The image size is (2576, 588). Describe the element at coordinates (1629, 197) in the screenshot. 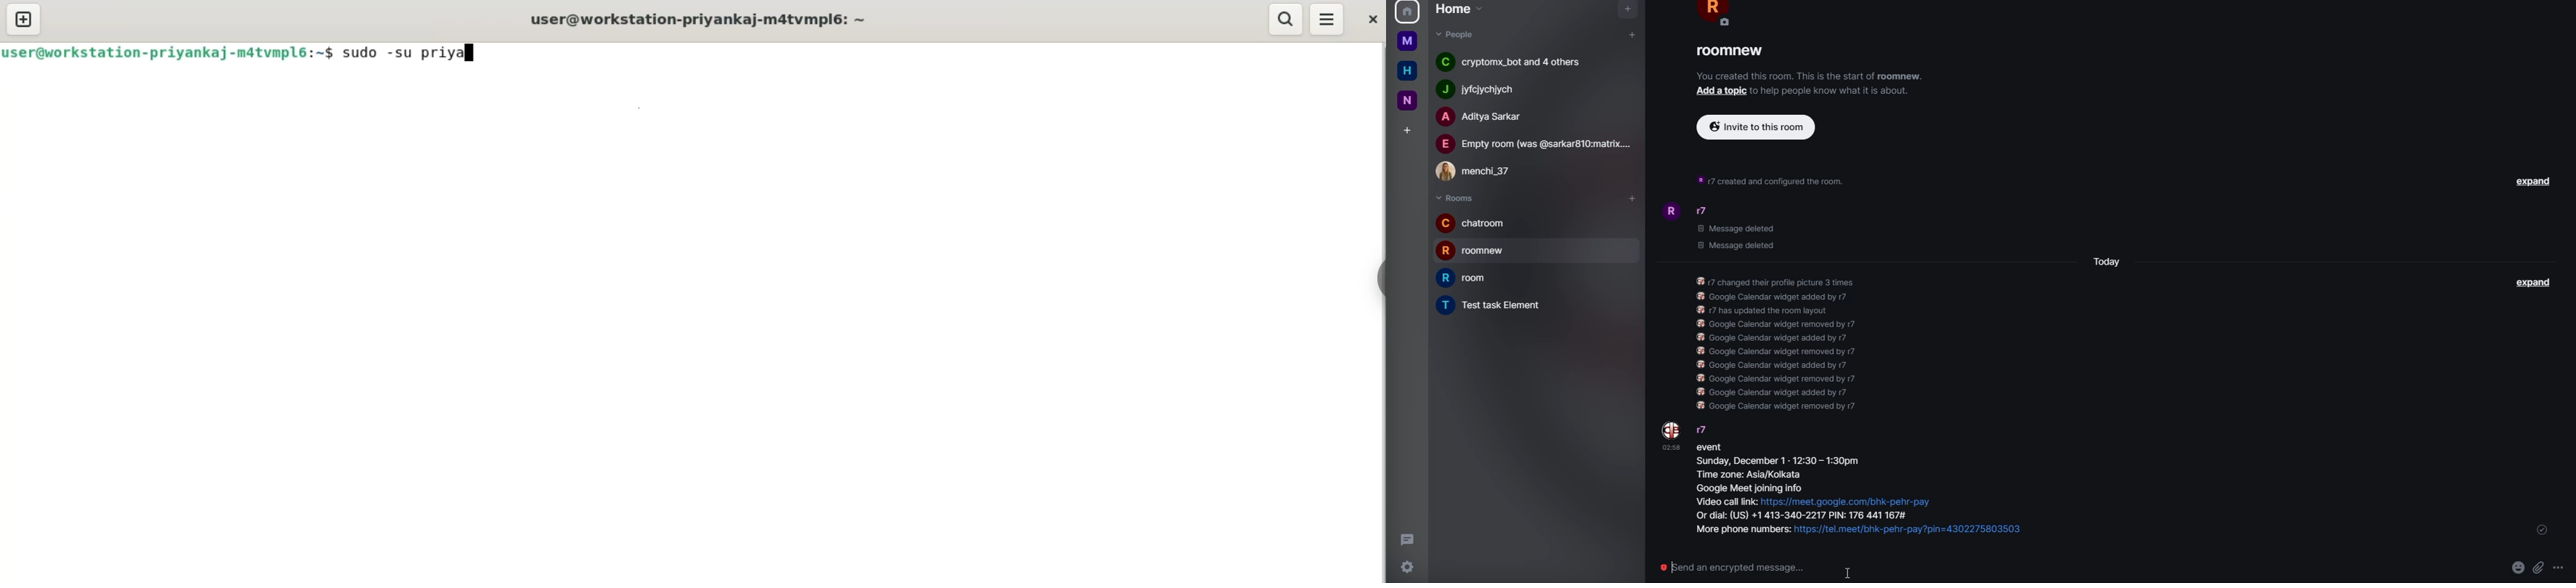

I see `add` at that location.